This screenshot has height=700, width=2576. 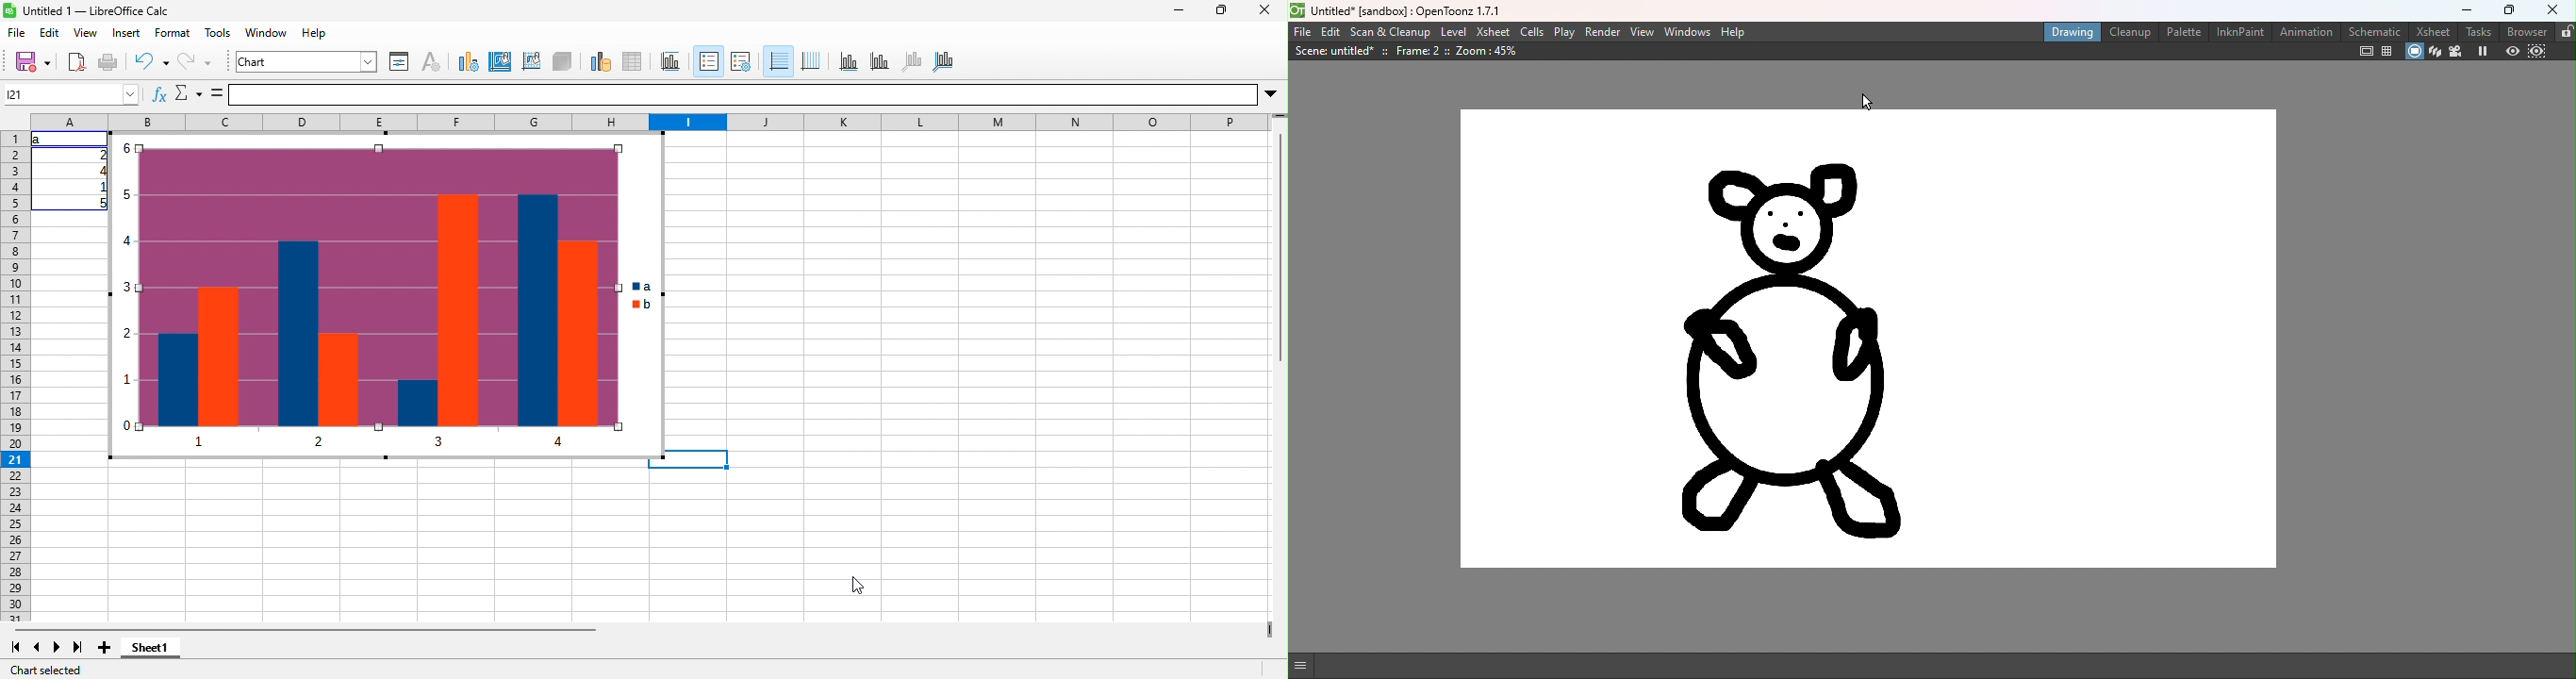 I want to click on first sheet, so click(x=16, y=647).